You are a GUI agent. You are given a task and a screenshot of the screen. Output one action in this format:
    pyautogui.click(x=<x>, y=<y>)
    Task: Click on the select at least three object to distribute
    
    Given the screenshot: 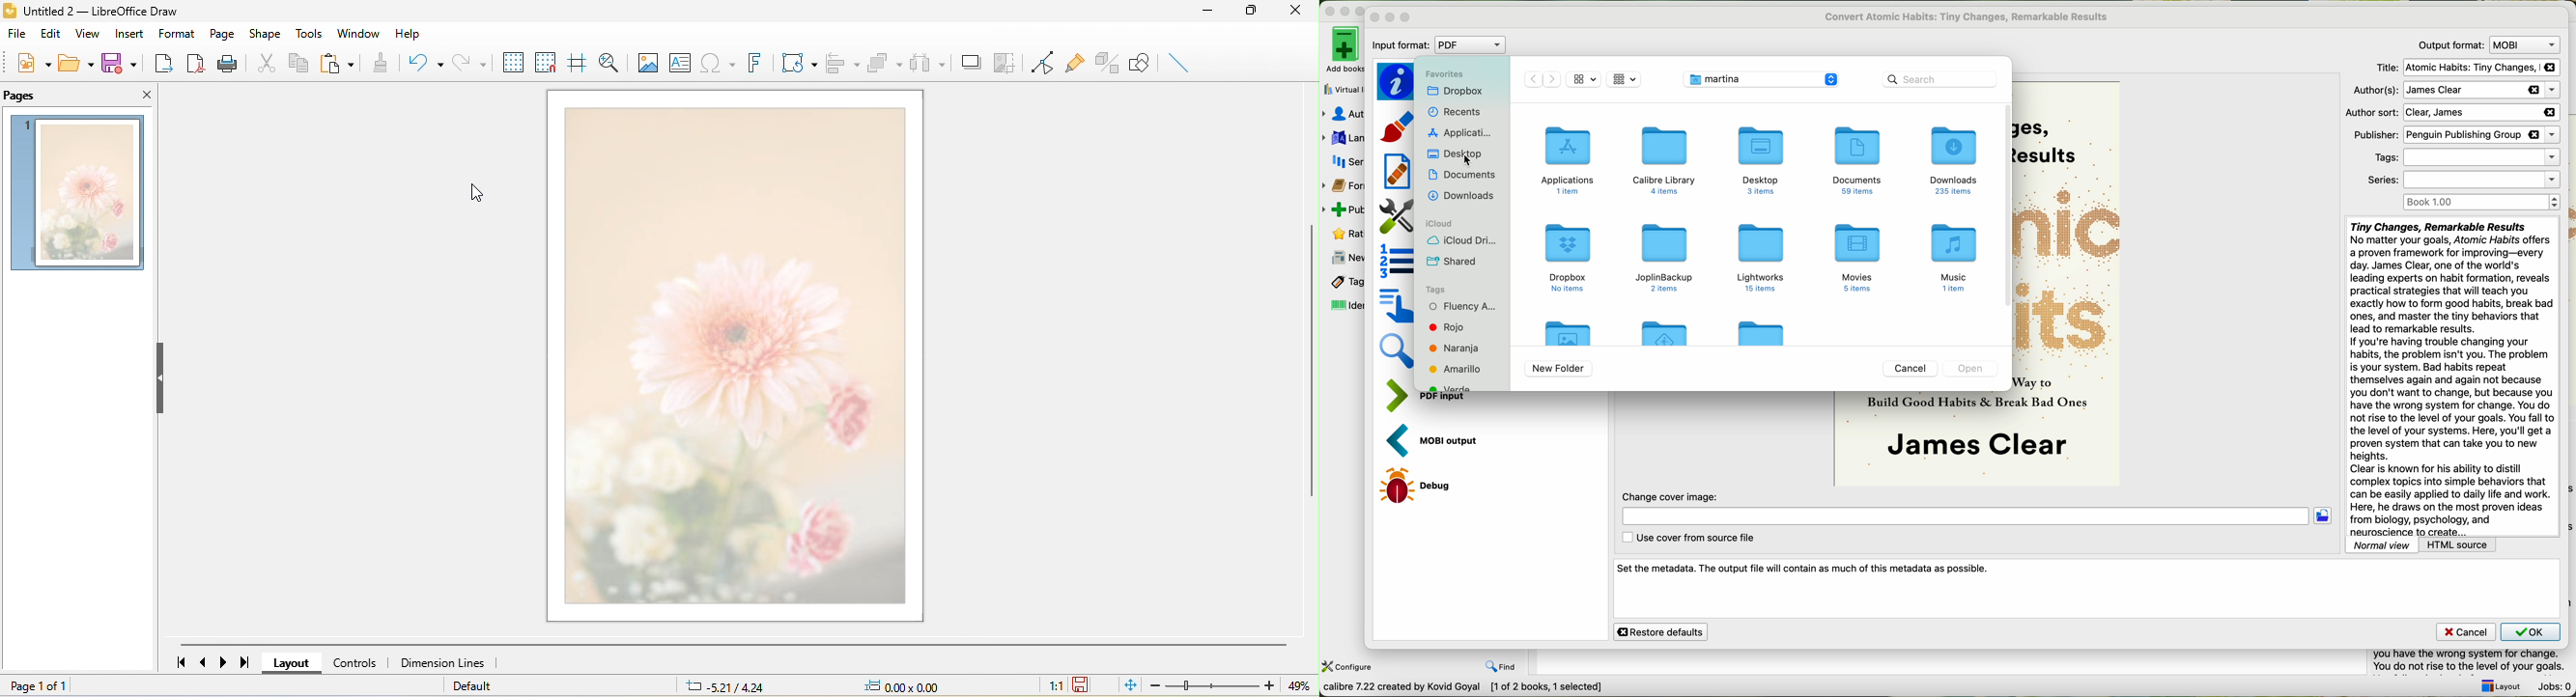 What is the action you would take?
    pyautogui.click(x=926, y=61)
    